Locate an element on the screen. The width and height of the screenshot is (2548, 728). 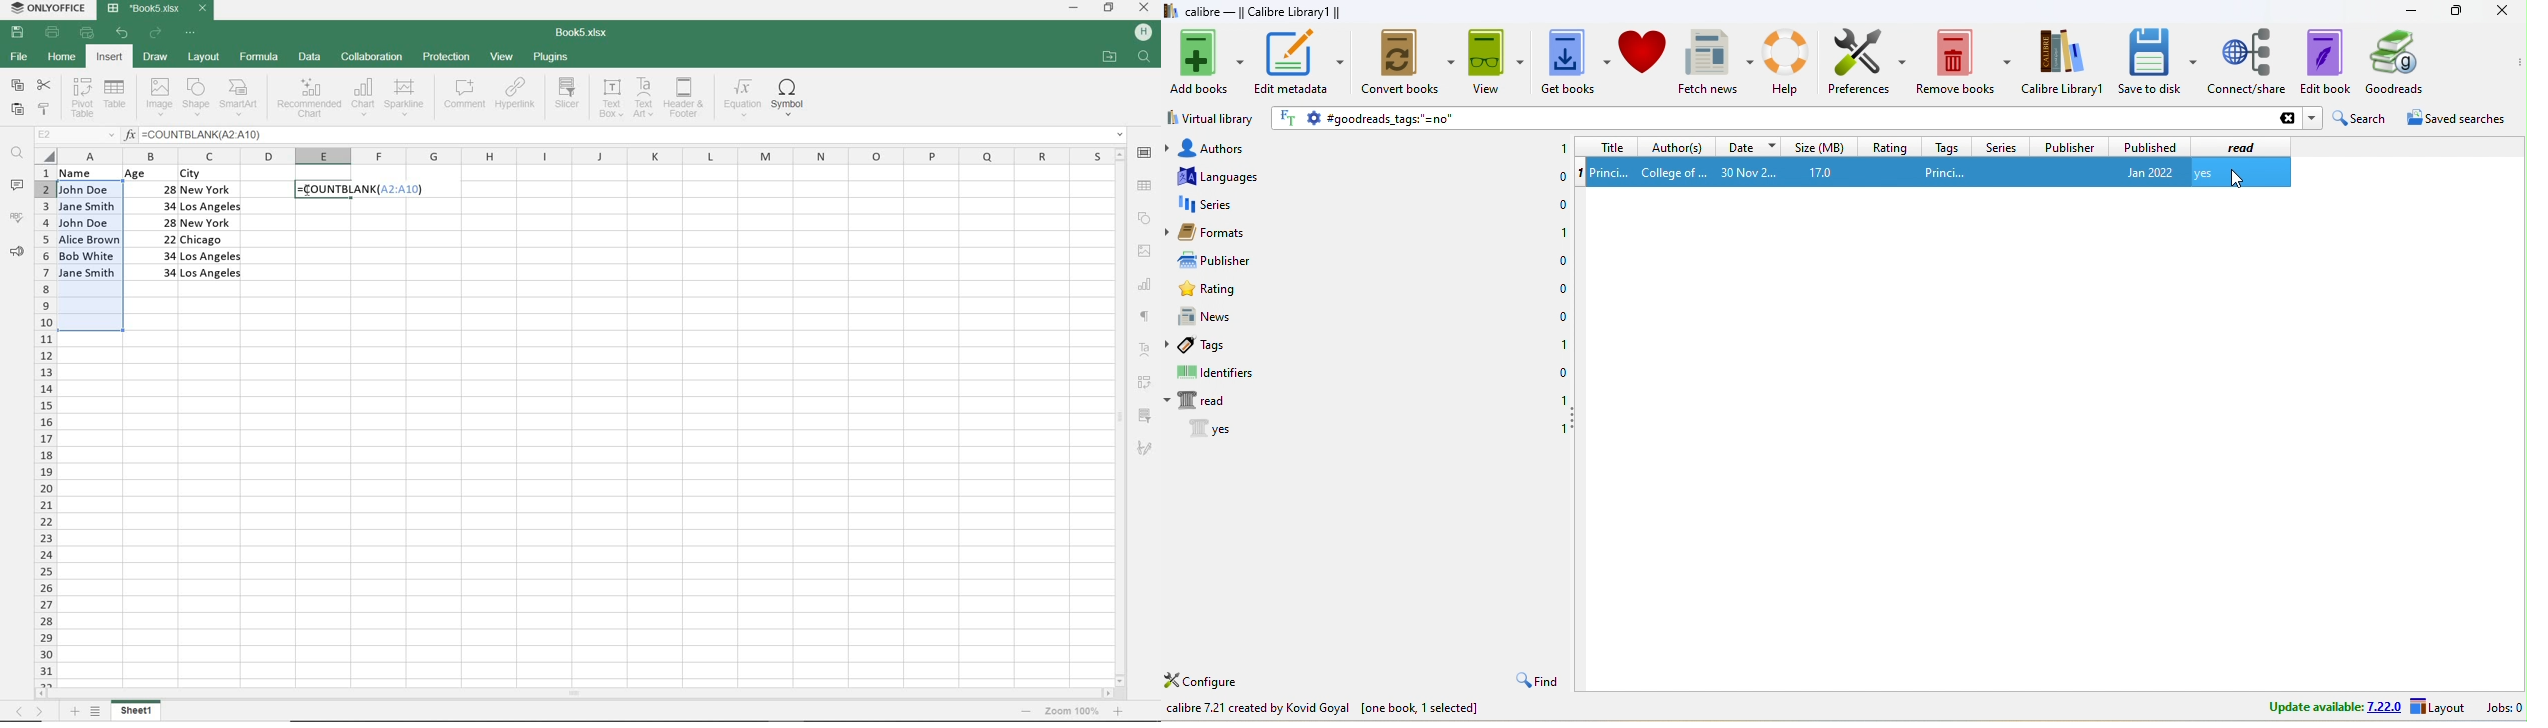
INPUT FUNCTION is located at coordinates (624, 133).